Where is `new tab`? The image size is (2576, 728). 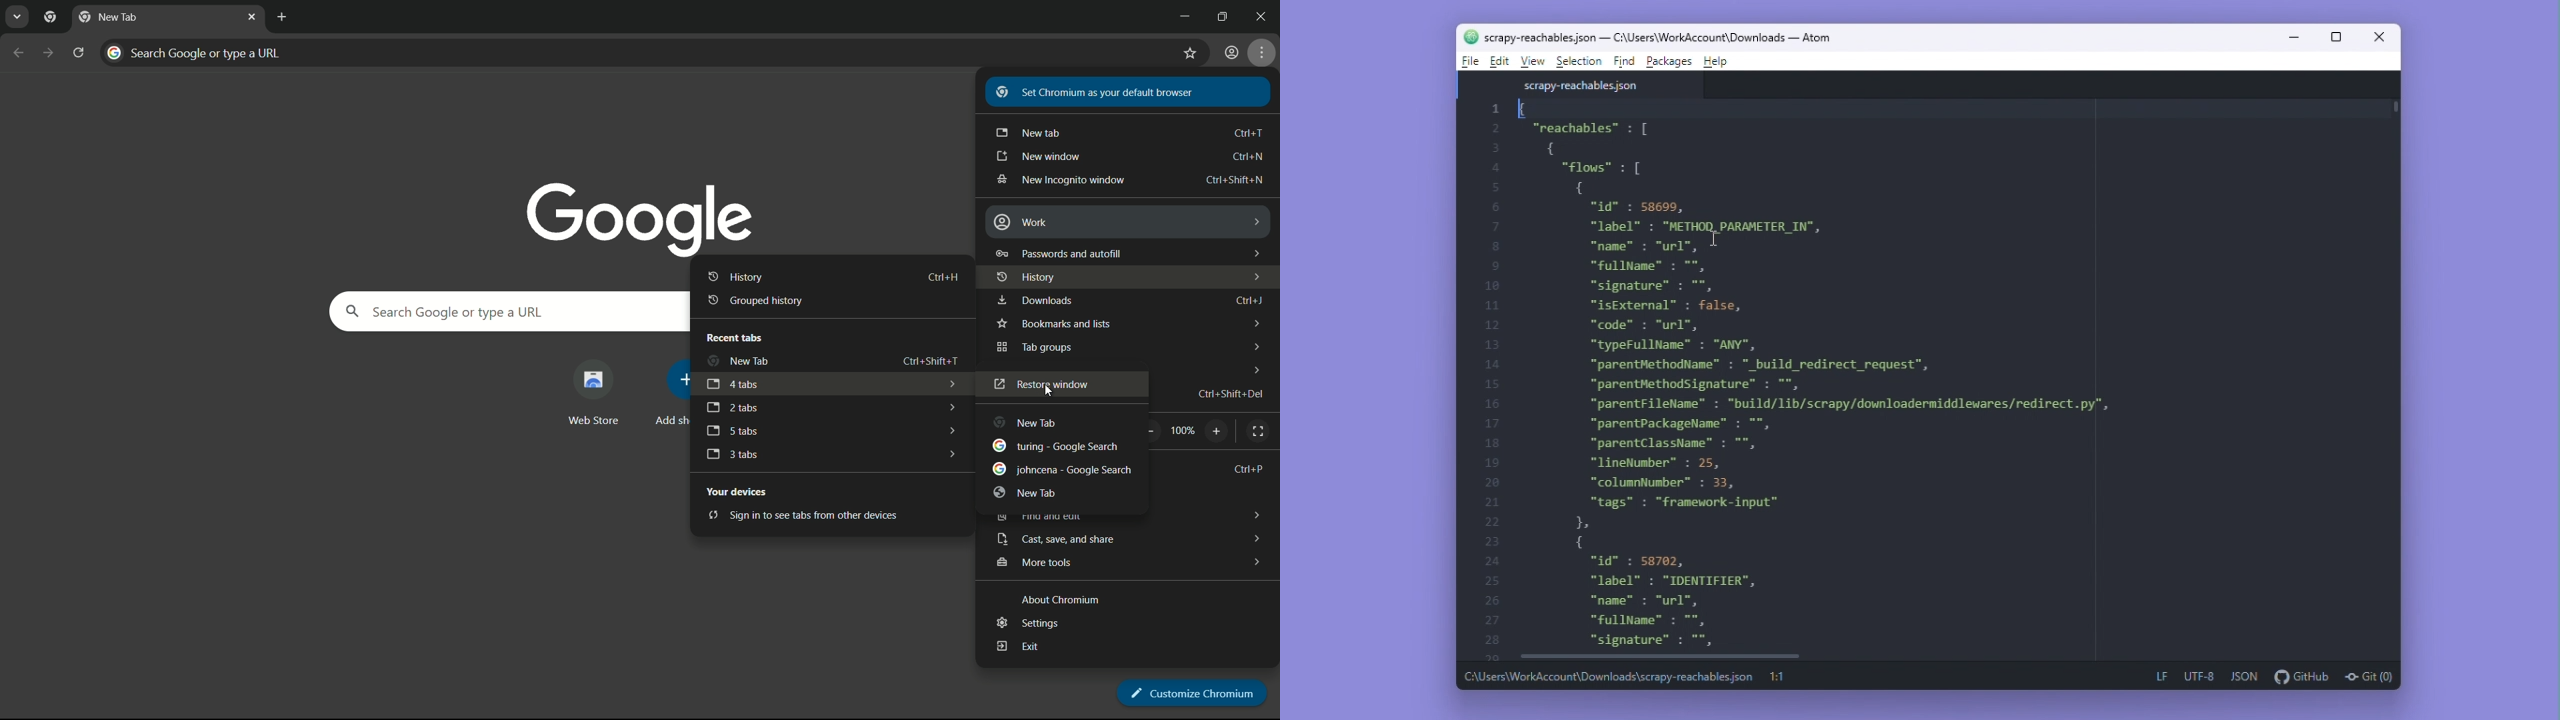
new tab is located at coordinates (1031, 133).